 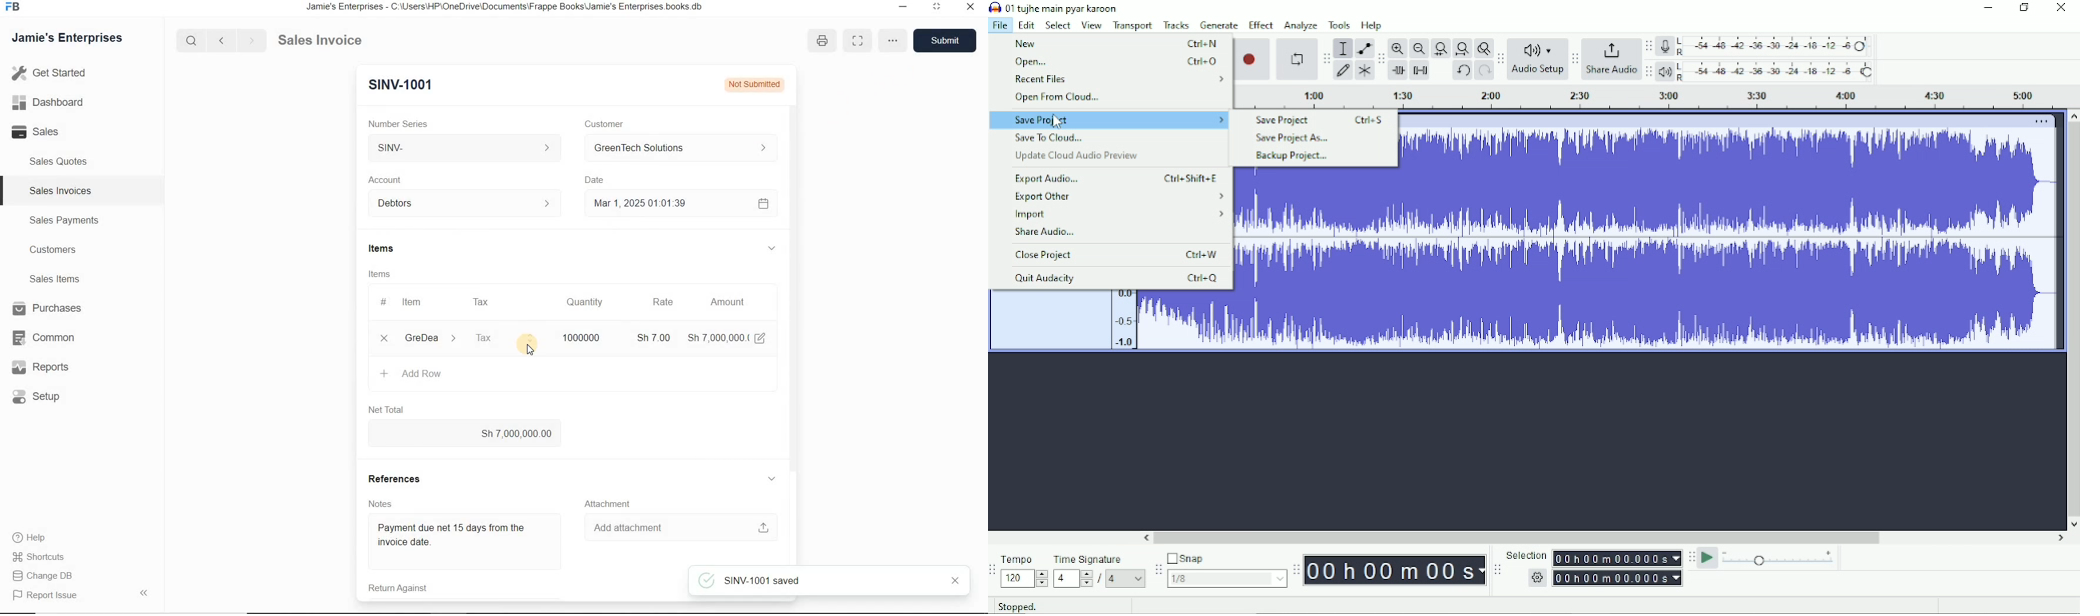 I want to click on Payment due net 15 days from the invoice date, so click(x=462, y=538).